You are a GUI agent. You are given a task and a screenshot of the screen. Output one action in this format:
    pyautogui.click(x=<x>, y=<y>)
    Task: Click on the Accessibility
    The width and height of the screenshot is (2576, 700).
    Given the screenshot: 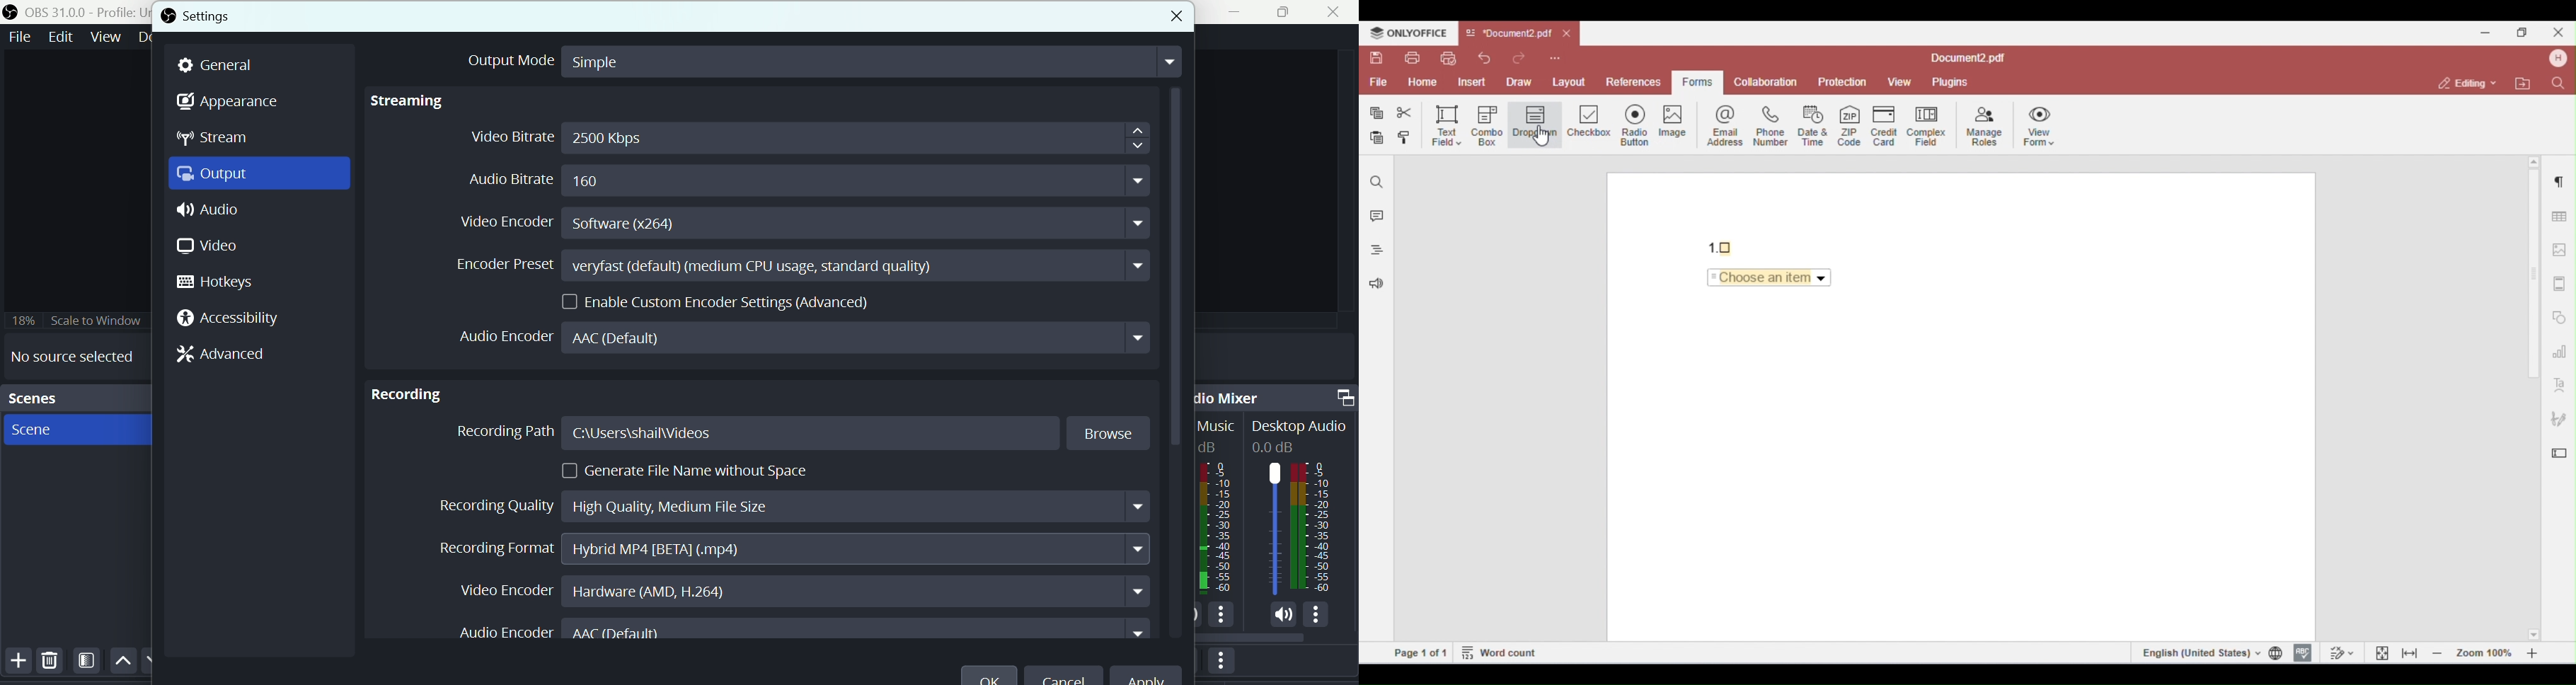 What is the action you would take?
    pyautogui.click(x=234, y=317)
    